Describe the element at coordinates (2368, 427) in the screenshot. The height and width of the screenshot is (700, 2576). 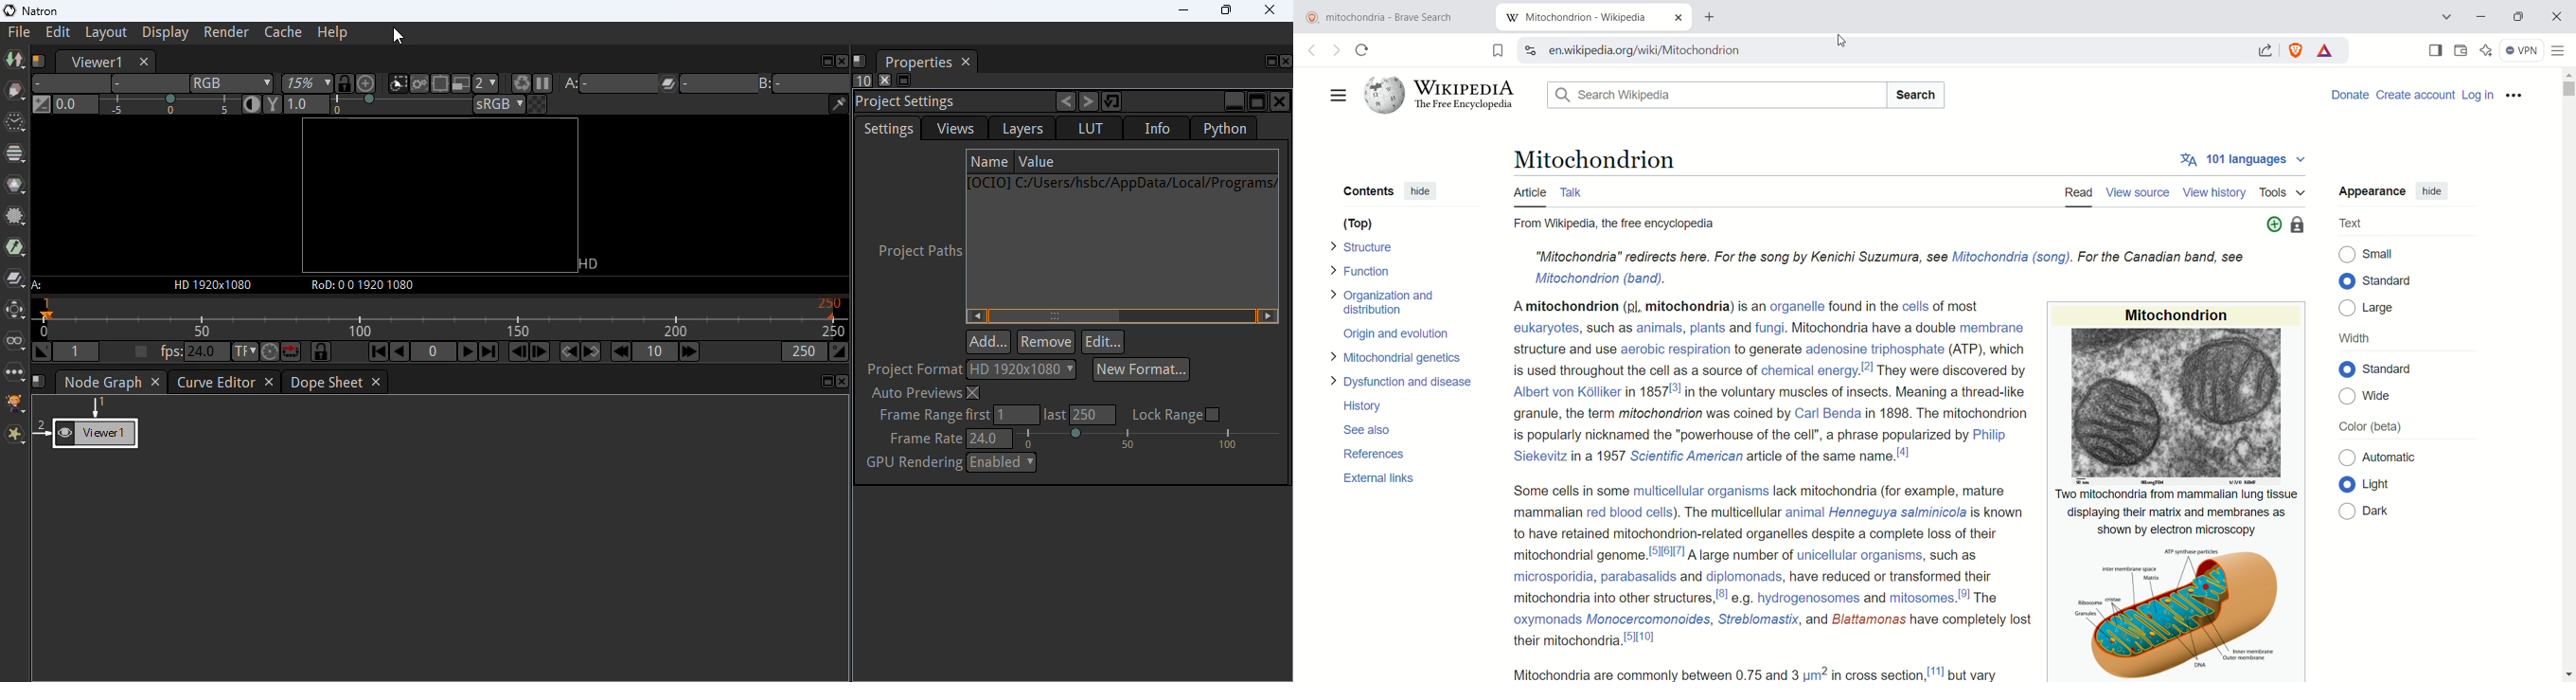
I see `Color (beta)` at that location.